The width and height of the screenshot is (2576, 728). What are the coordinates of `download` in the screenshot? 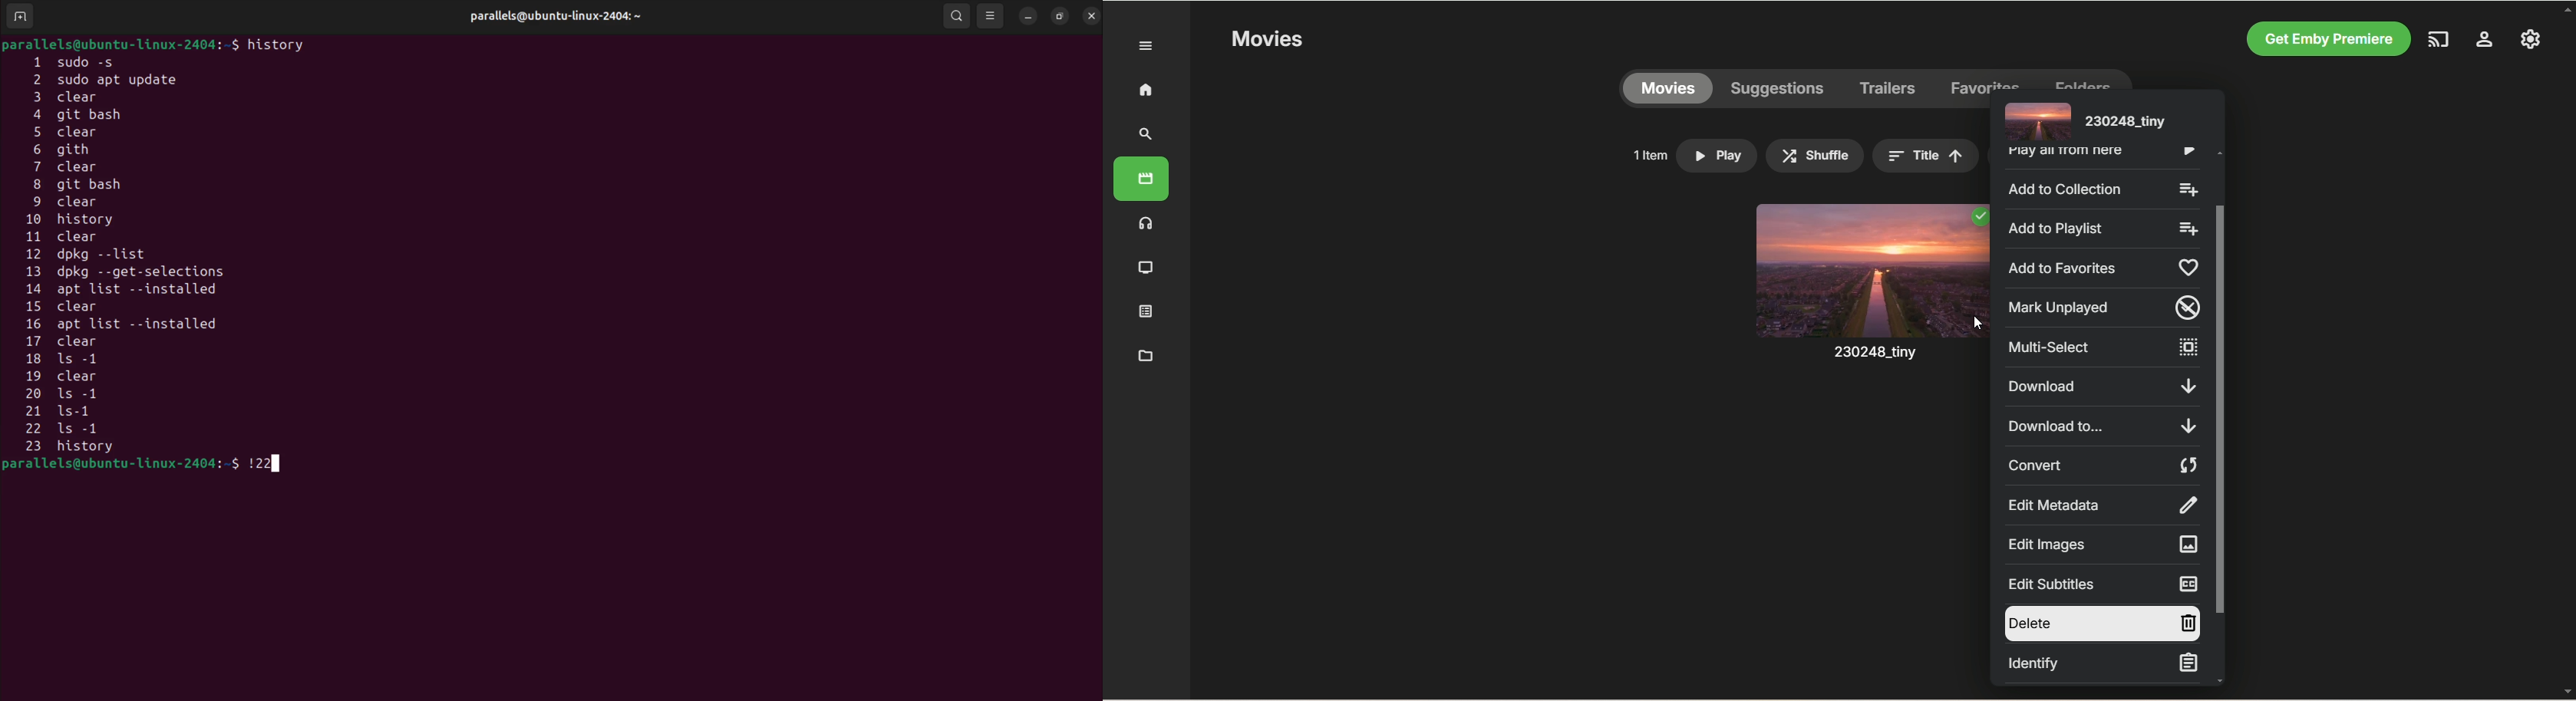 It's located at (2101, 387).